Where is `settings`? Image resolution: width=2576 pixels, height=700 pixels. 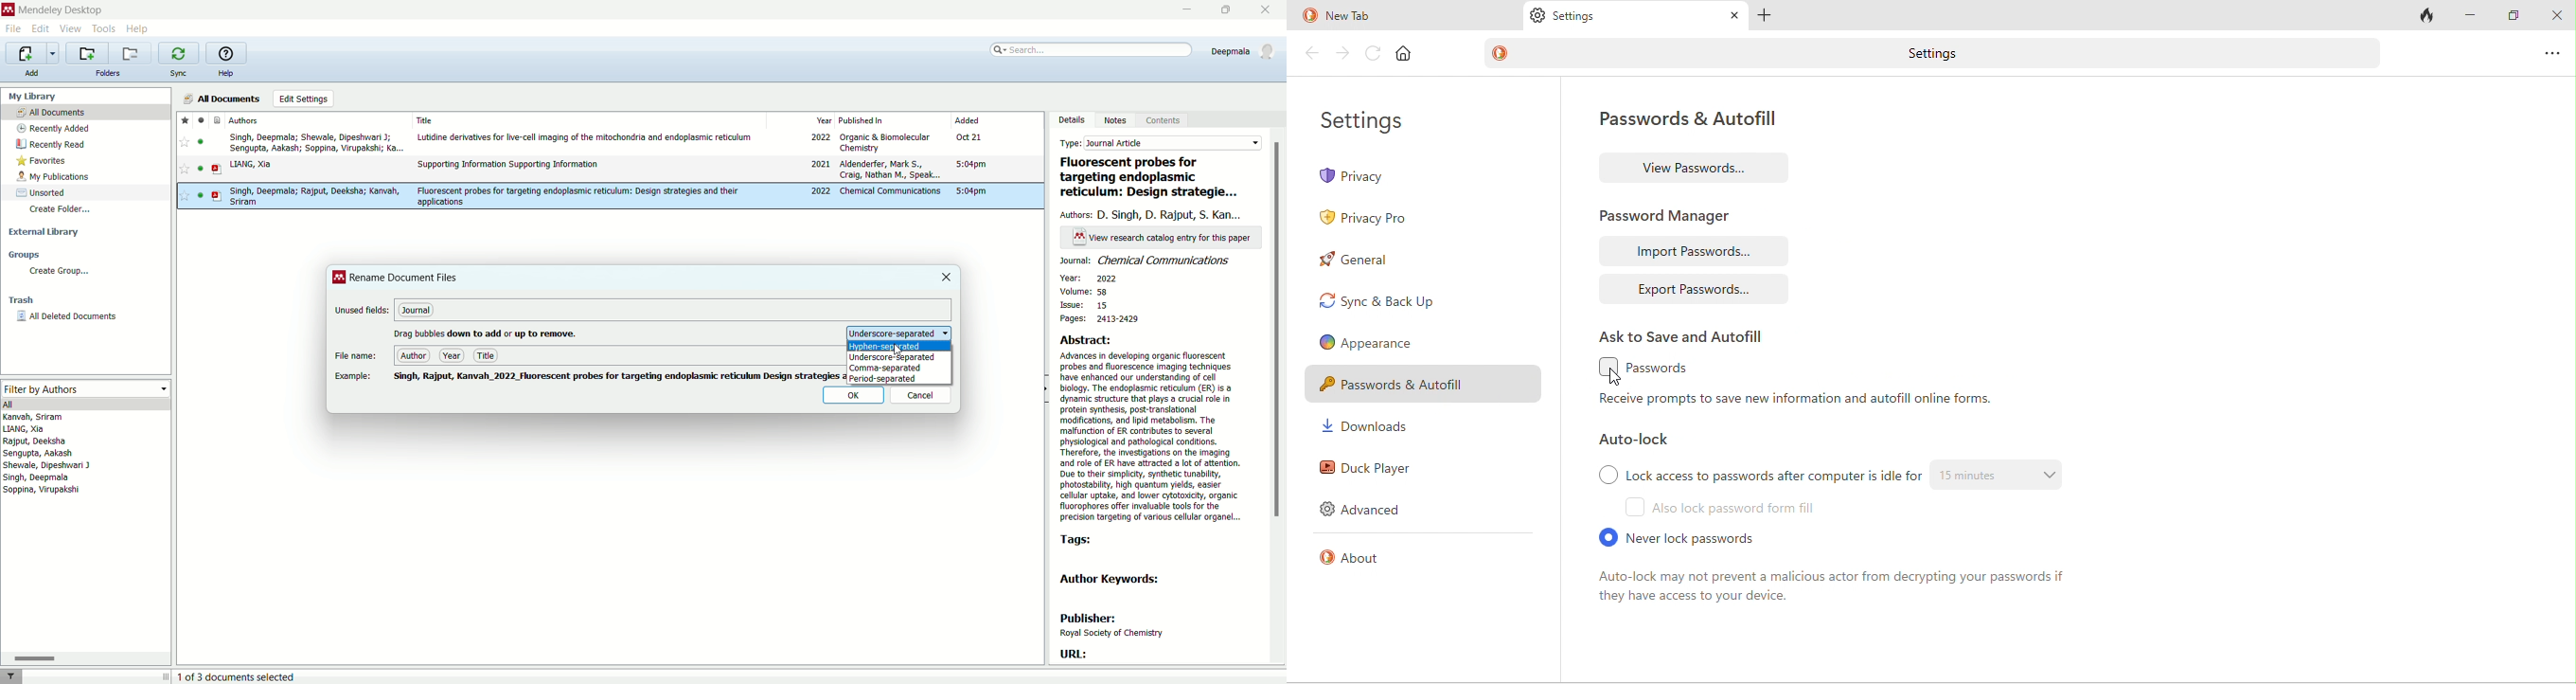
settings is located at coordinates (1946, 53).